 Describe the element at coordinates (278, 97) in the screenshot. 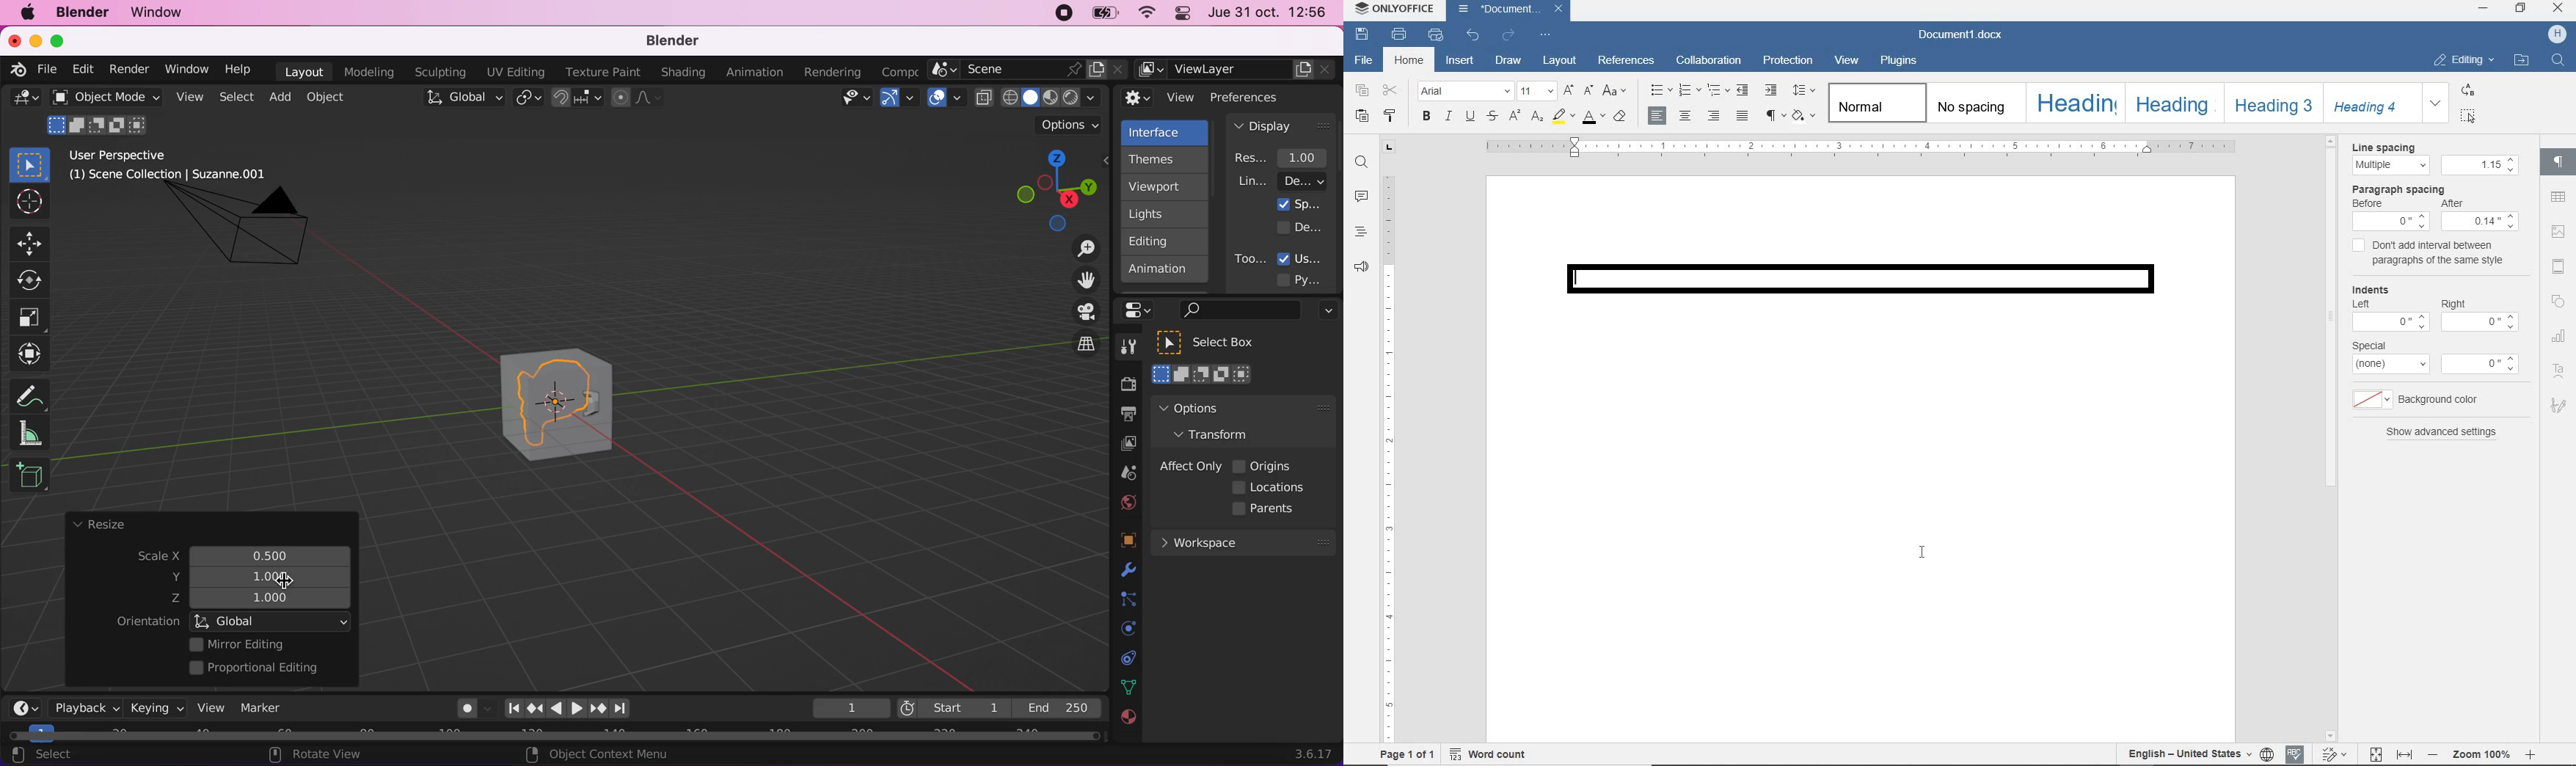

I see `add` at that location.